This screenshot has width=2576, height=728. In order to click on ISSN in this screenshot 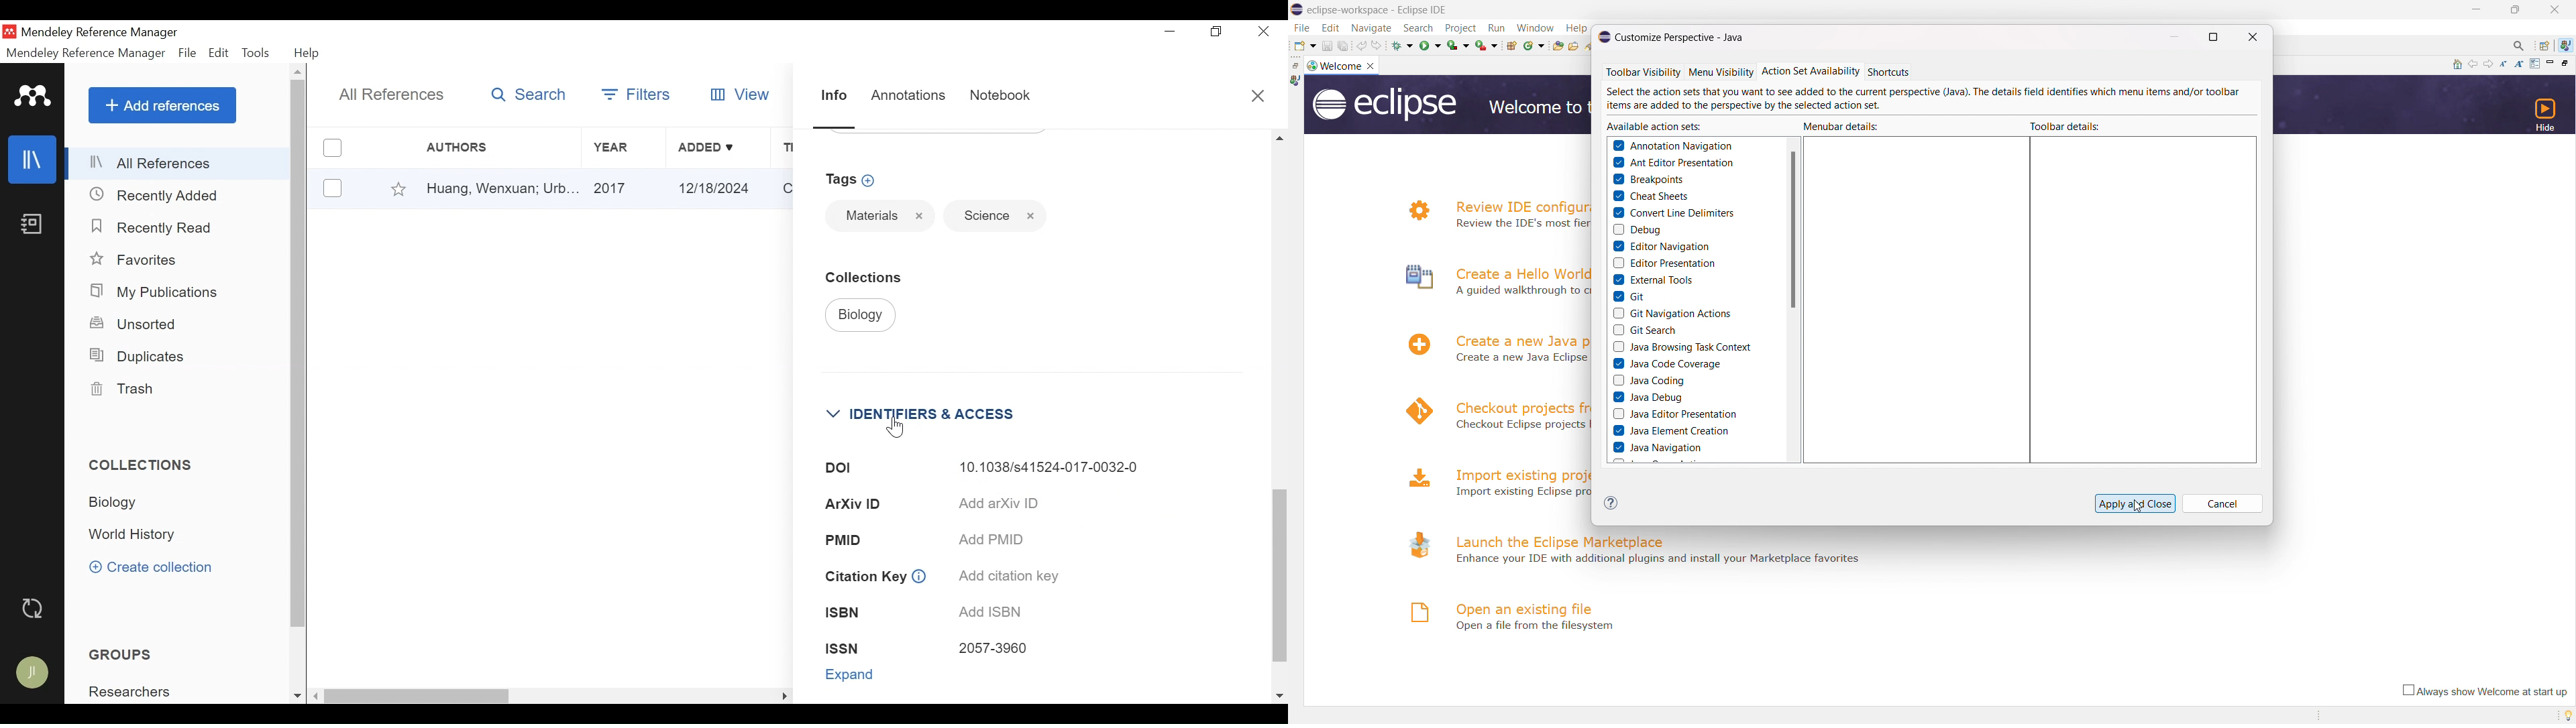, I will do `click(842, 647)`.